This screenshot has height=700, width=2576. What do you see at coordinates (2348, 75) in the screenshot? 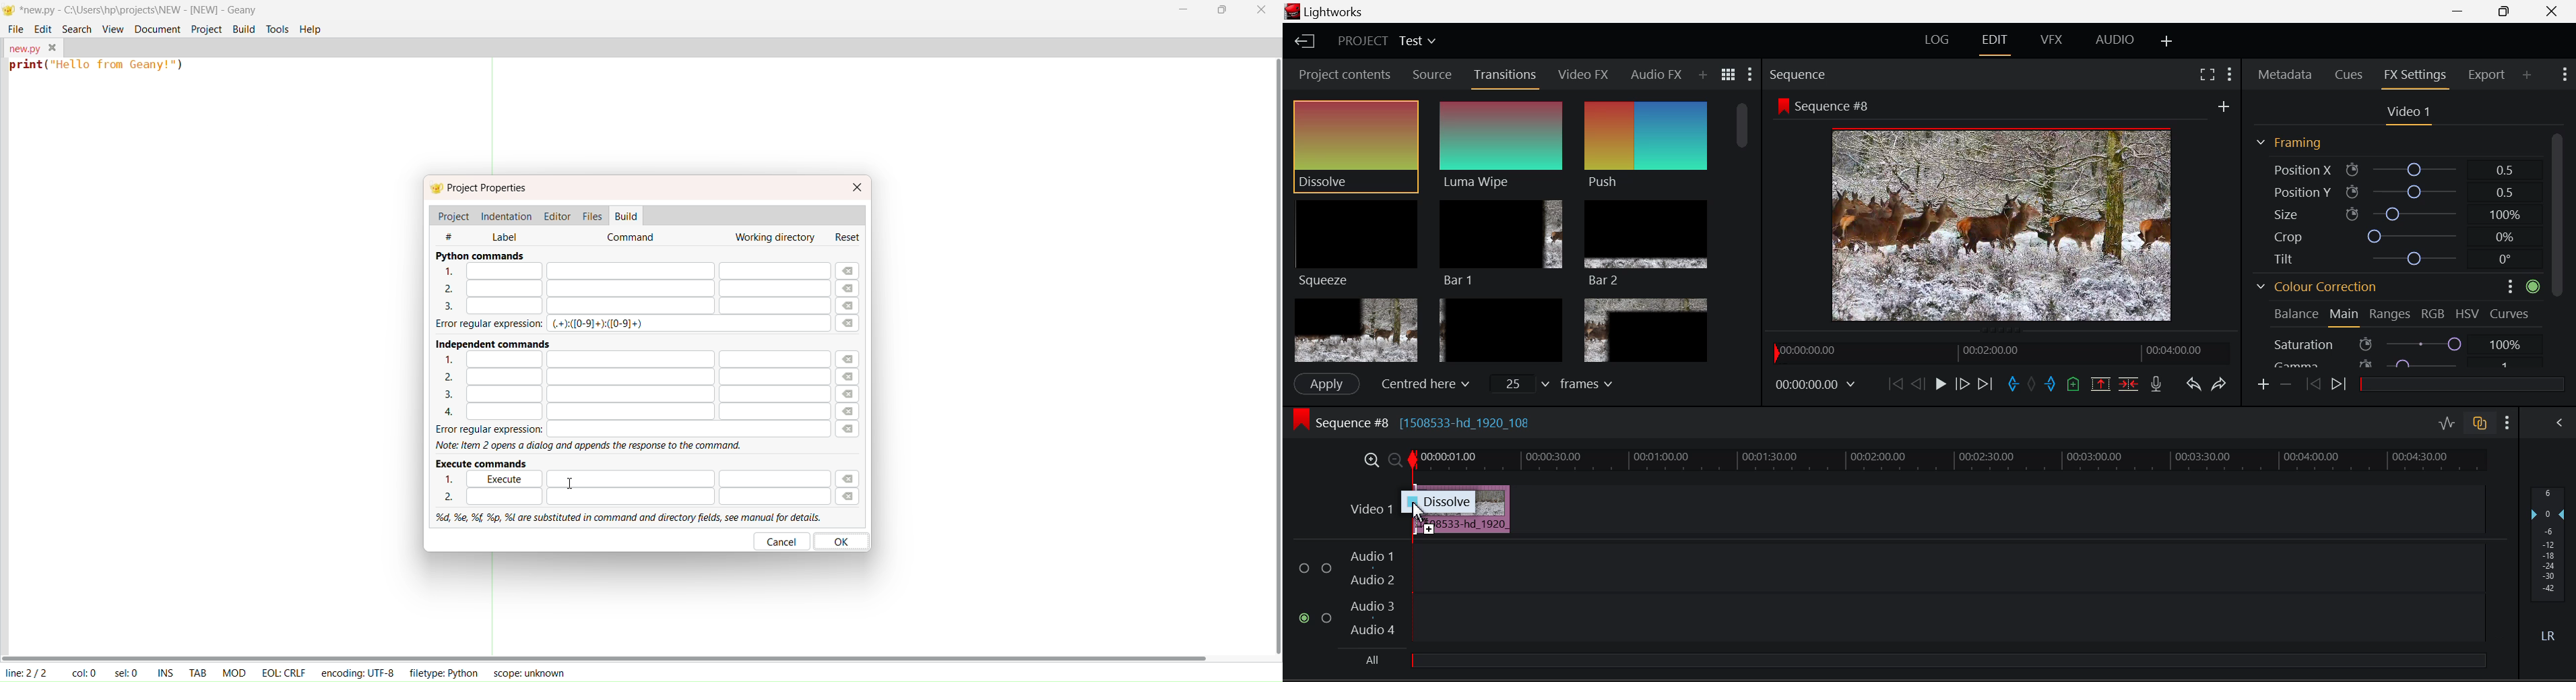
I see `Cues` at bounding box center [2348, 75].